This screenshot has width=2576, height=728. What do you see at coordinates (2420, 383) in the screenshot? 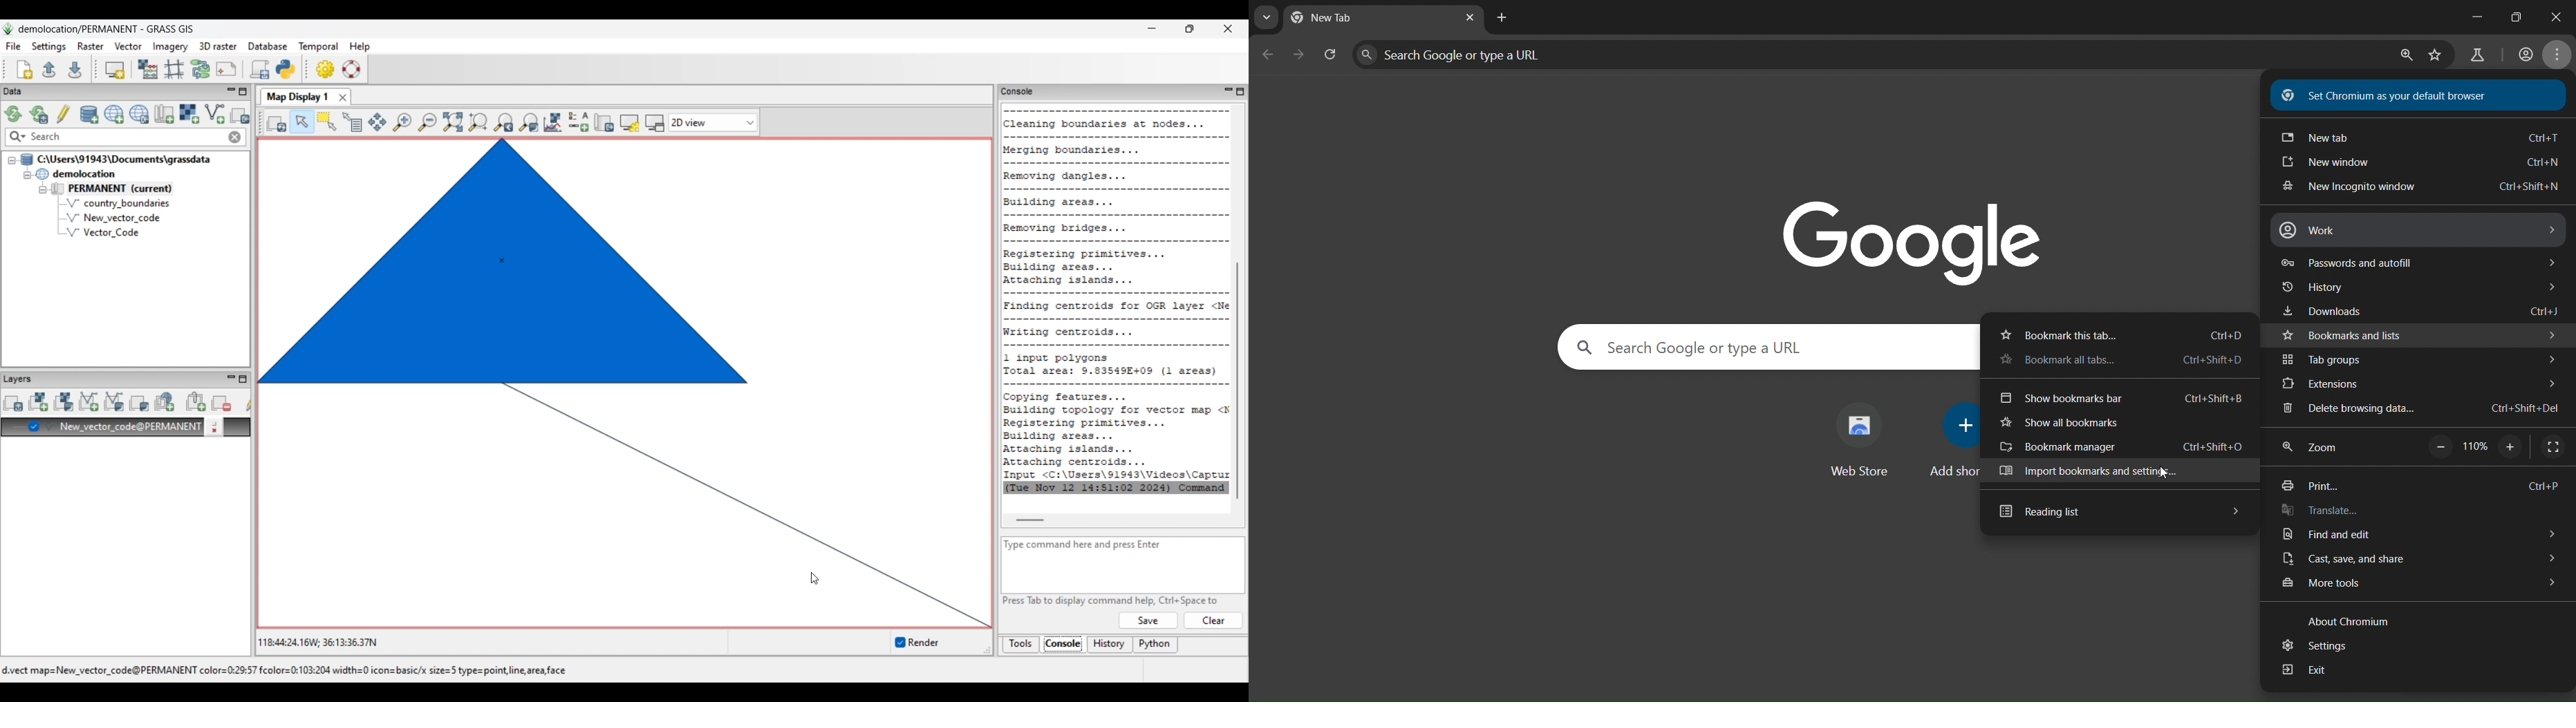
I see `extensions` at bounding box center [2420, 383].